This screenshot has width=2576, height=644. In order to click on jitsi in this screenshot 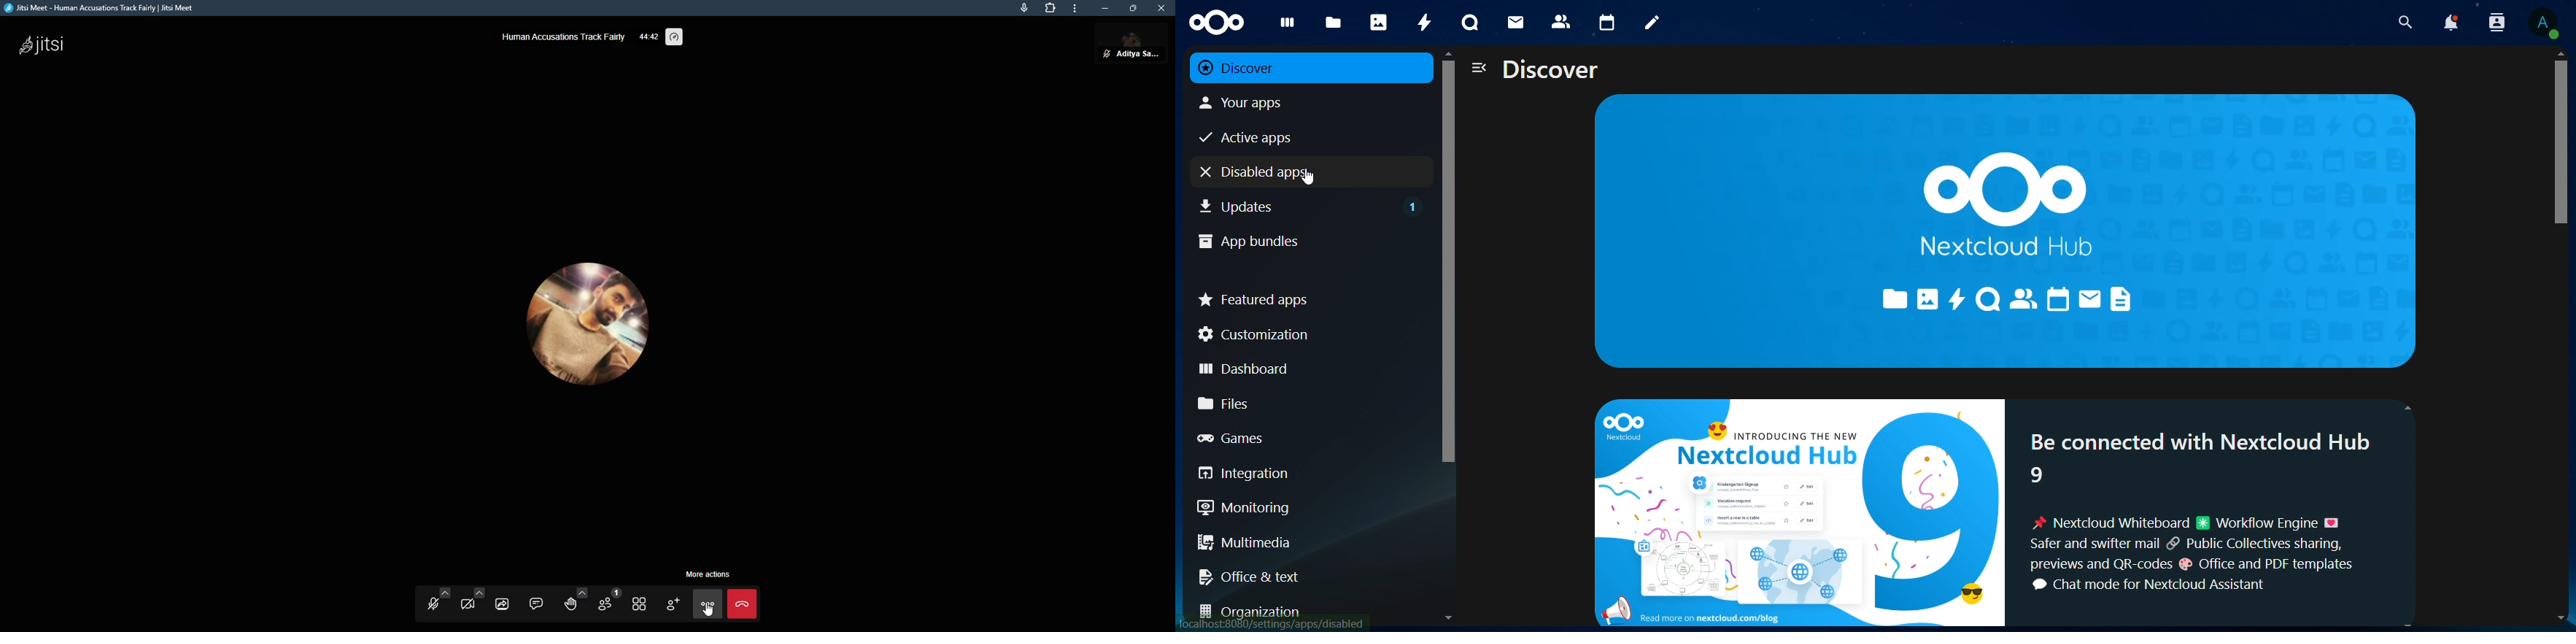, I will do `click(105, 9)`.